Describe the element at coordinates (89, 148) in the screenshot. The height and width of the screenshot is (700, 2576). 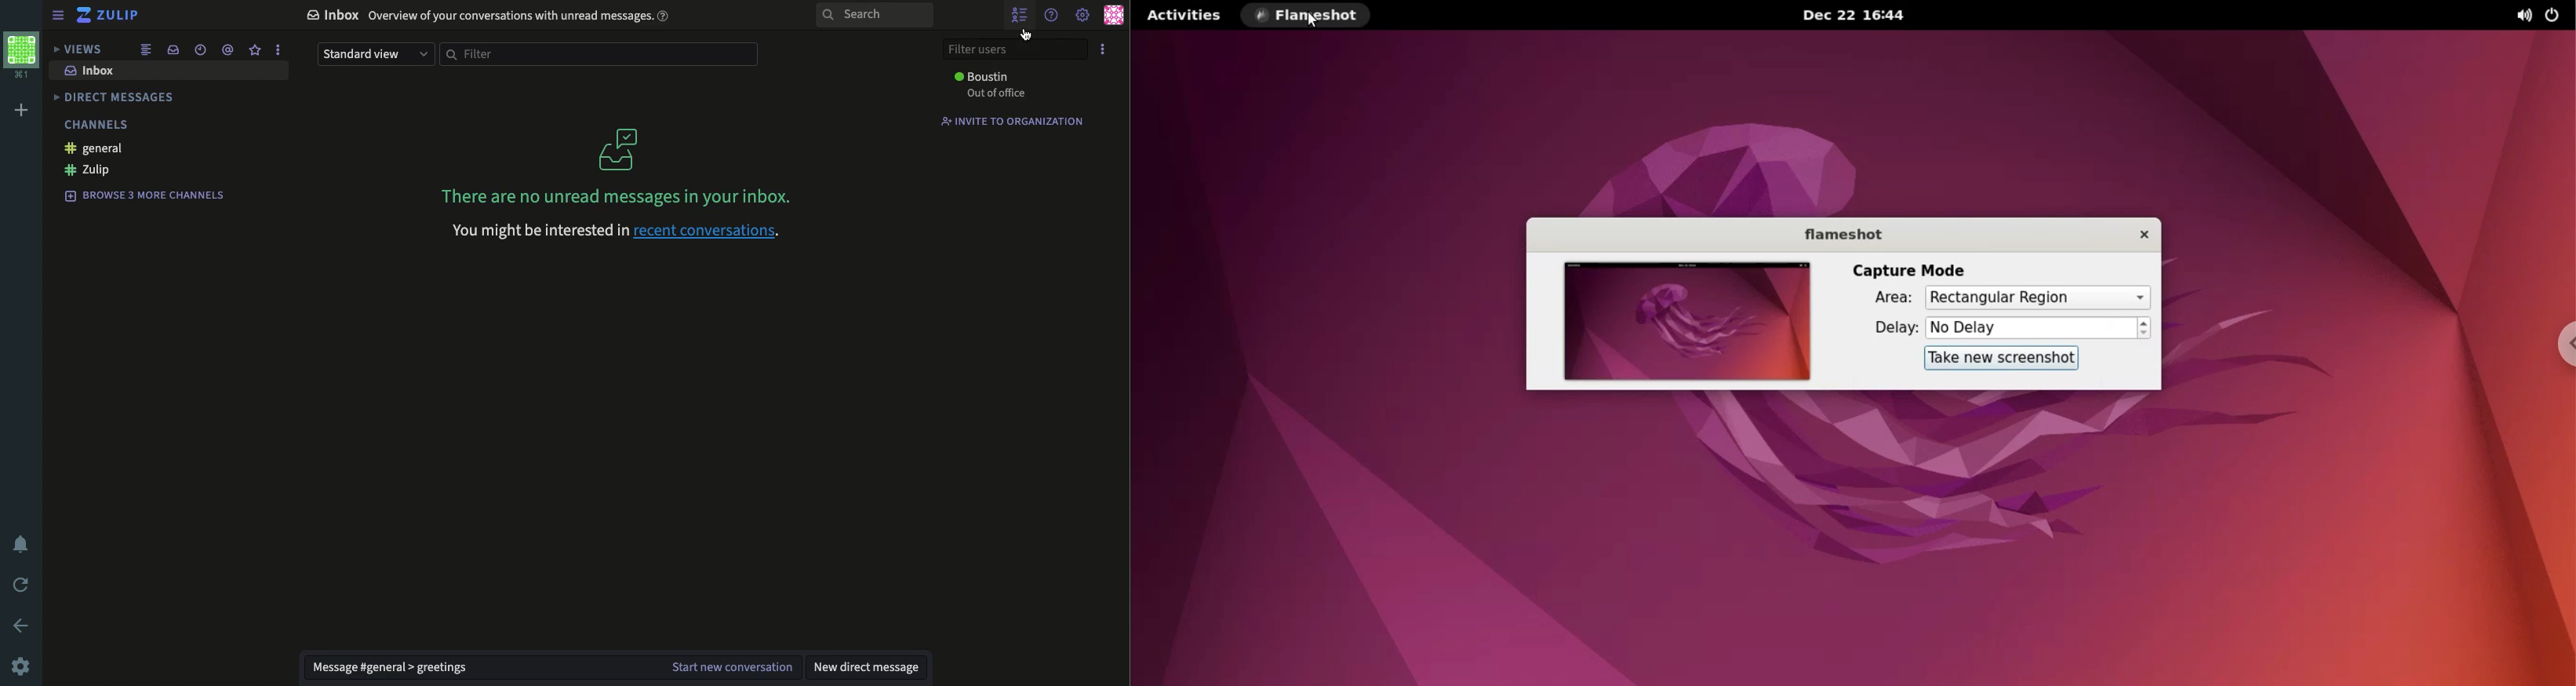
I see `general` at that location.